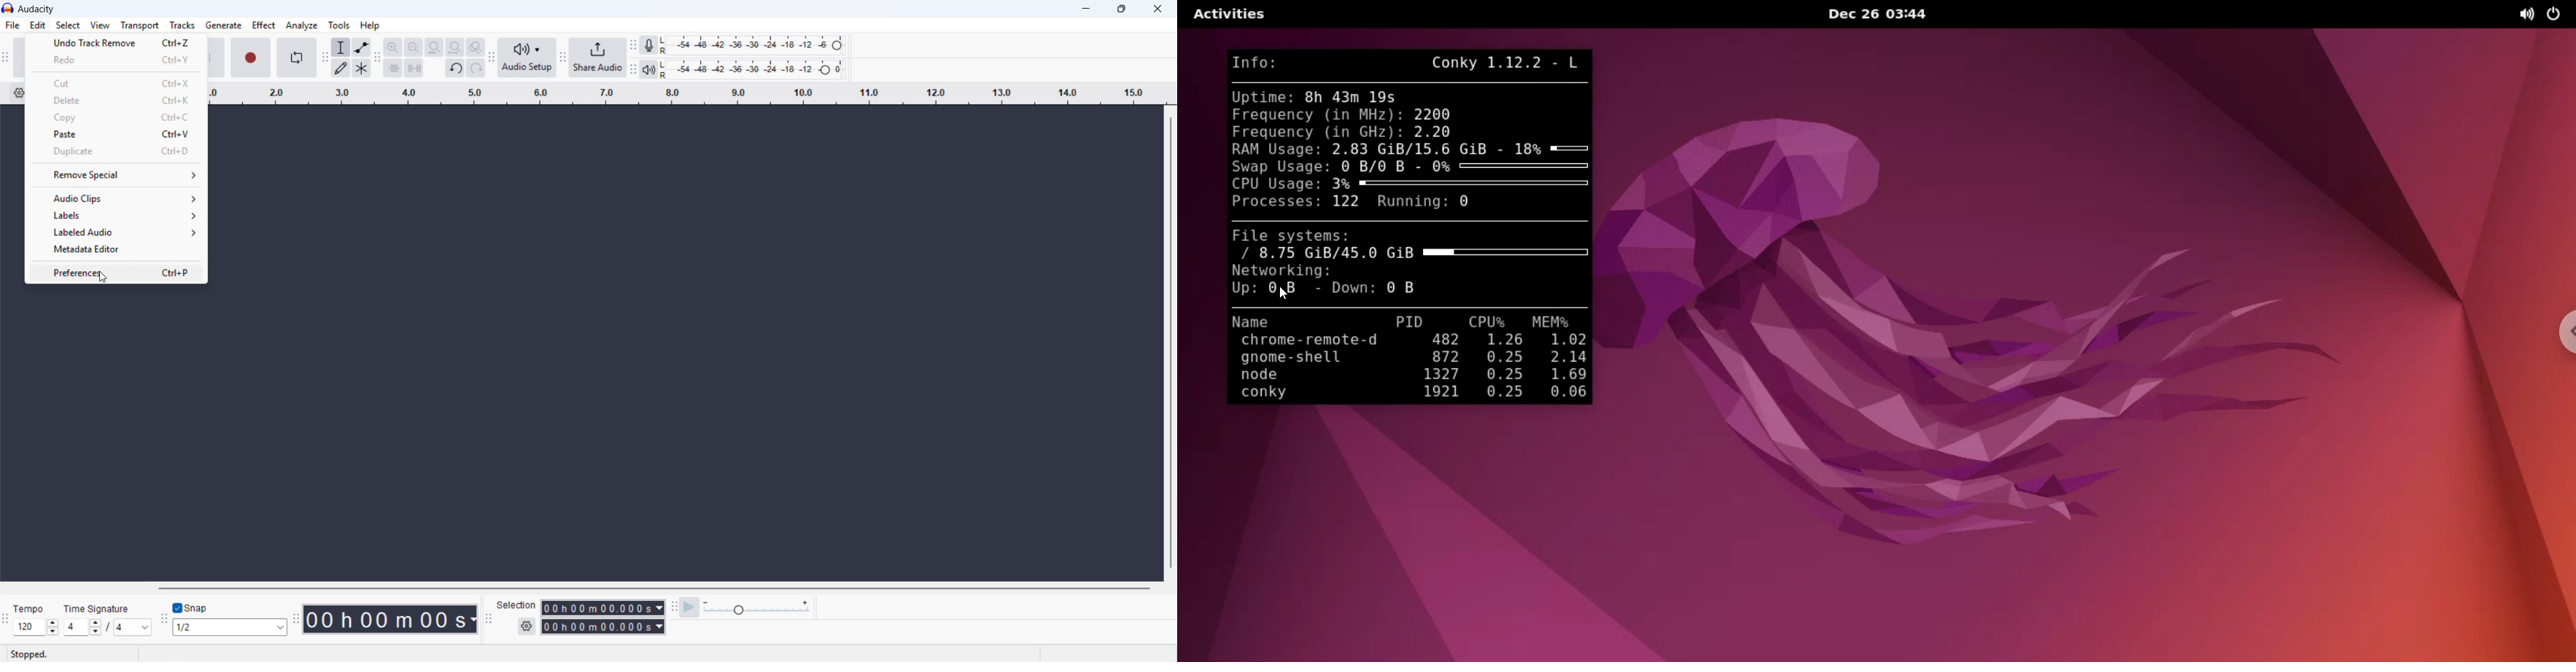 This screenshot has height=672, width=2576. Describe the element at coordinates (434, 47) in the screenshot. I see `fit selection to width` at that location.